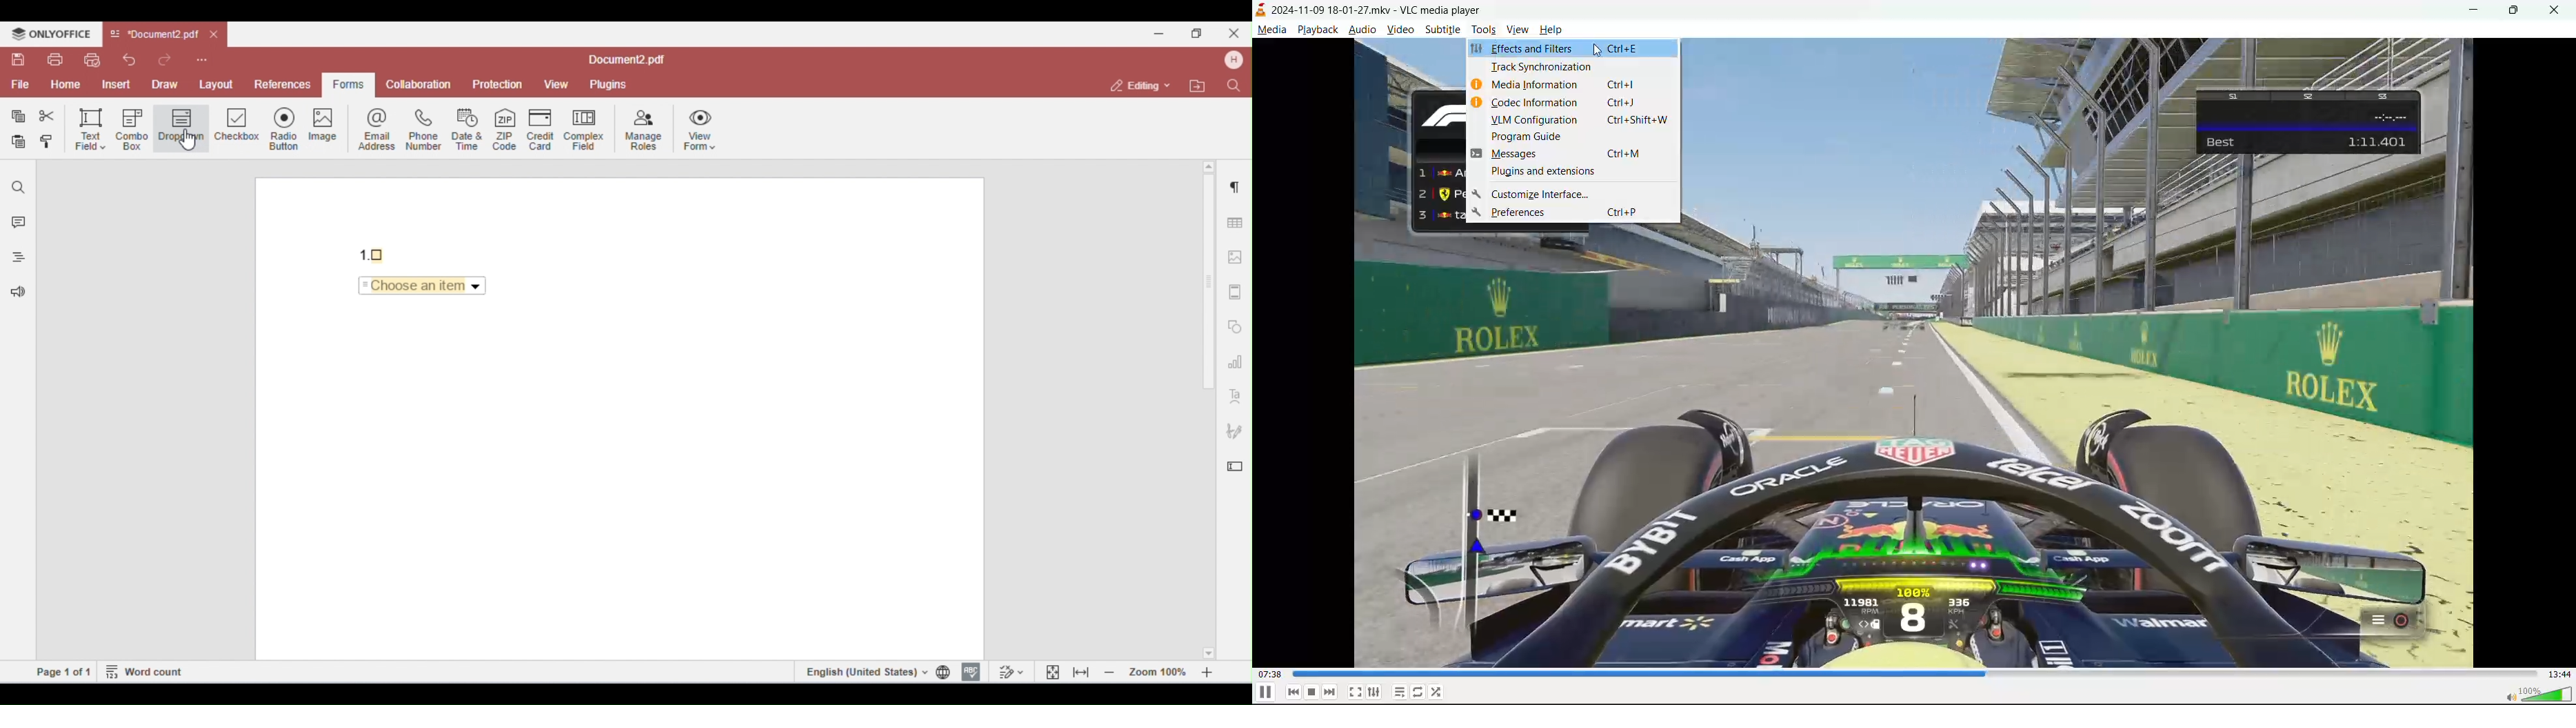  I want to click on playback, so click(1317, 28).